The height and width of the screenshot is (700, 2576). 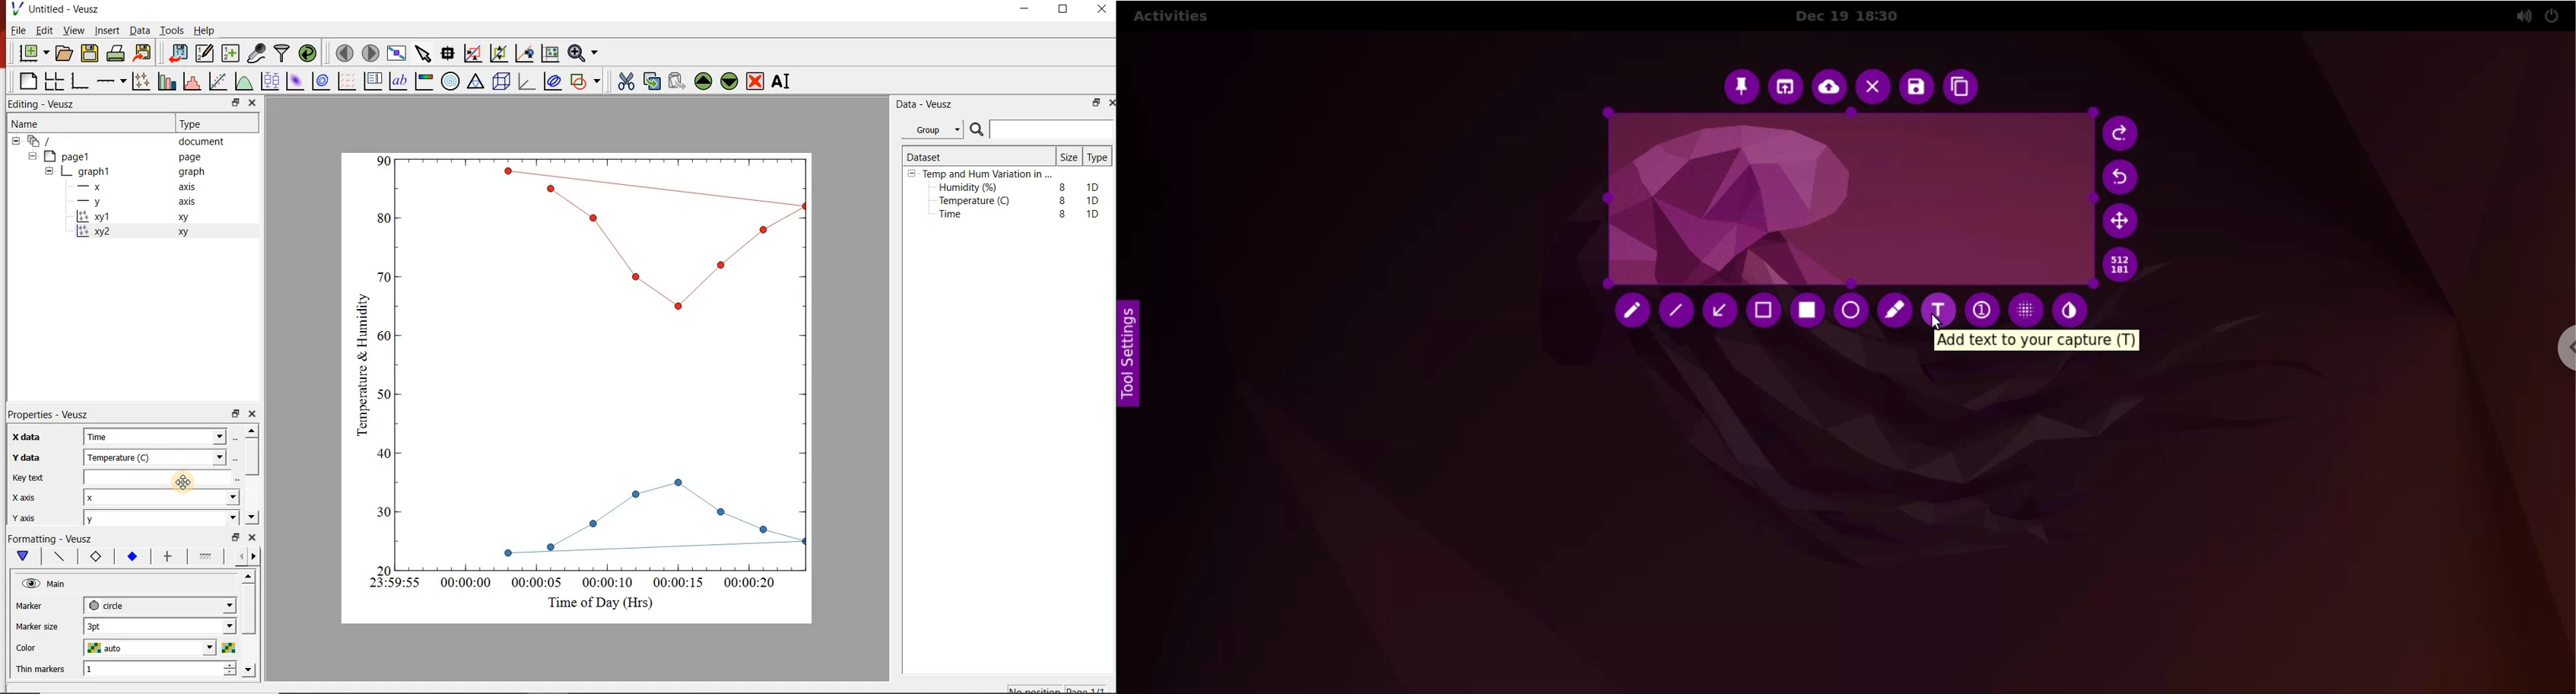 I want to click on copy to clipboard, so click(x=1965, y=88).